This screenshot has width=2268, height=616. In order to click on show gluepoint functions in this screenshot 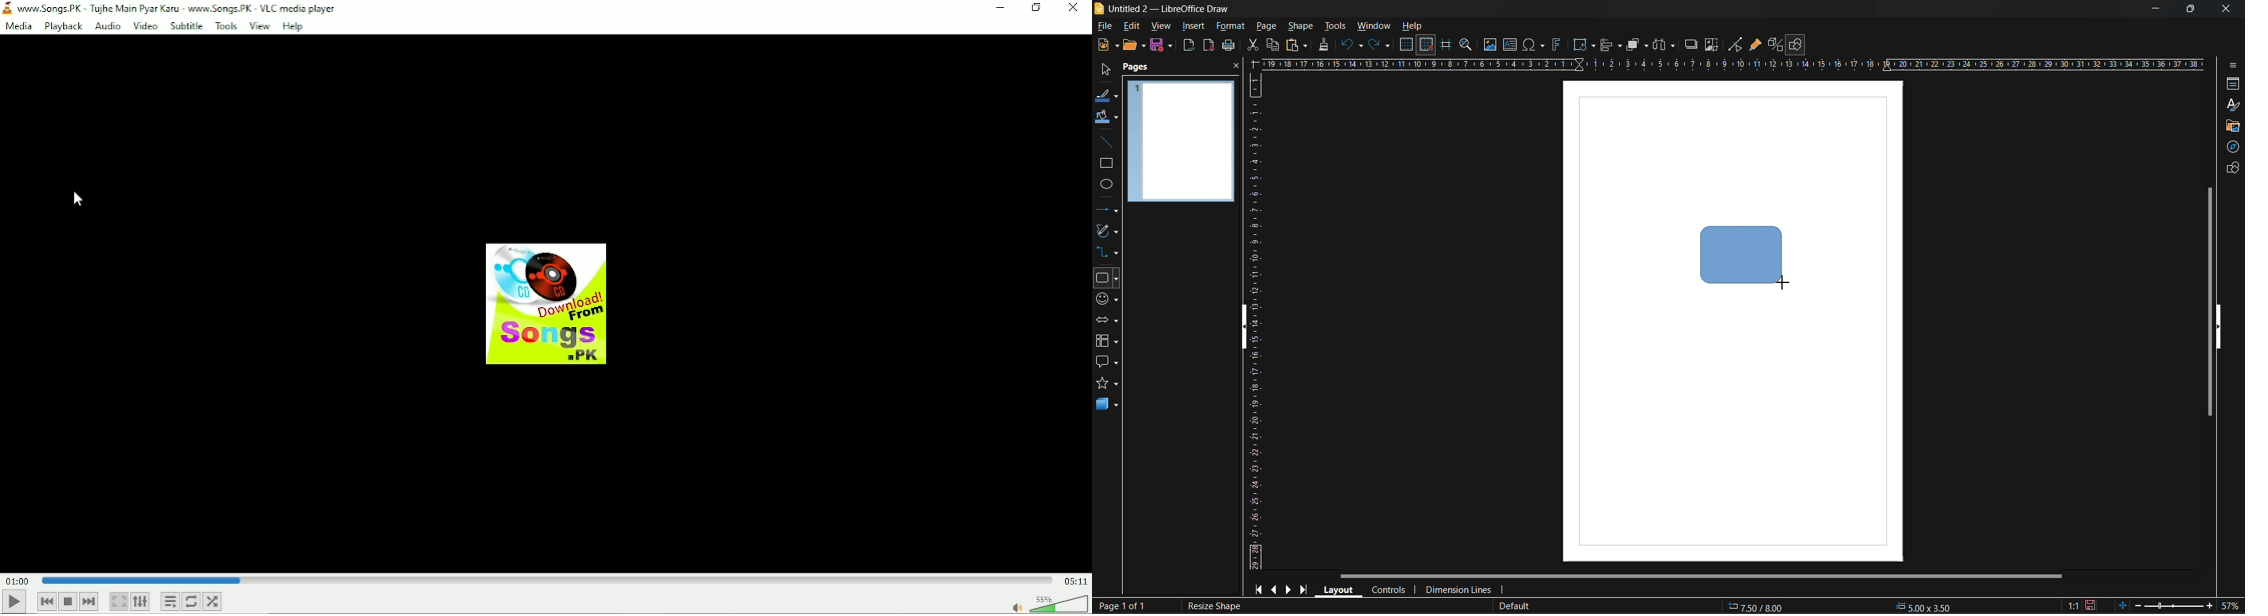, I will do `click(1755, 45)`.